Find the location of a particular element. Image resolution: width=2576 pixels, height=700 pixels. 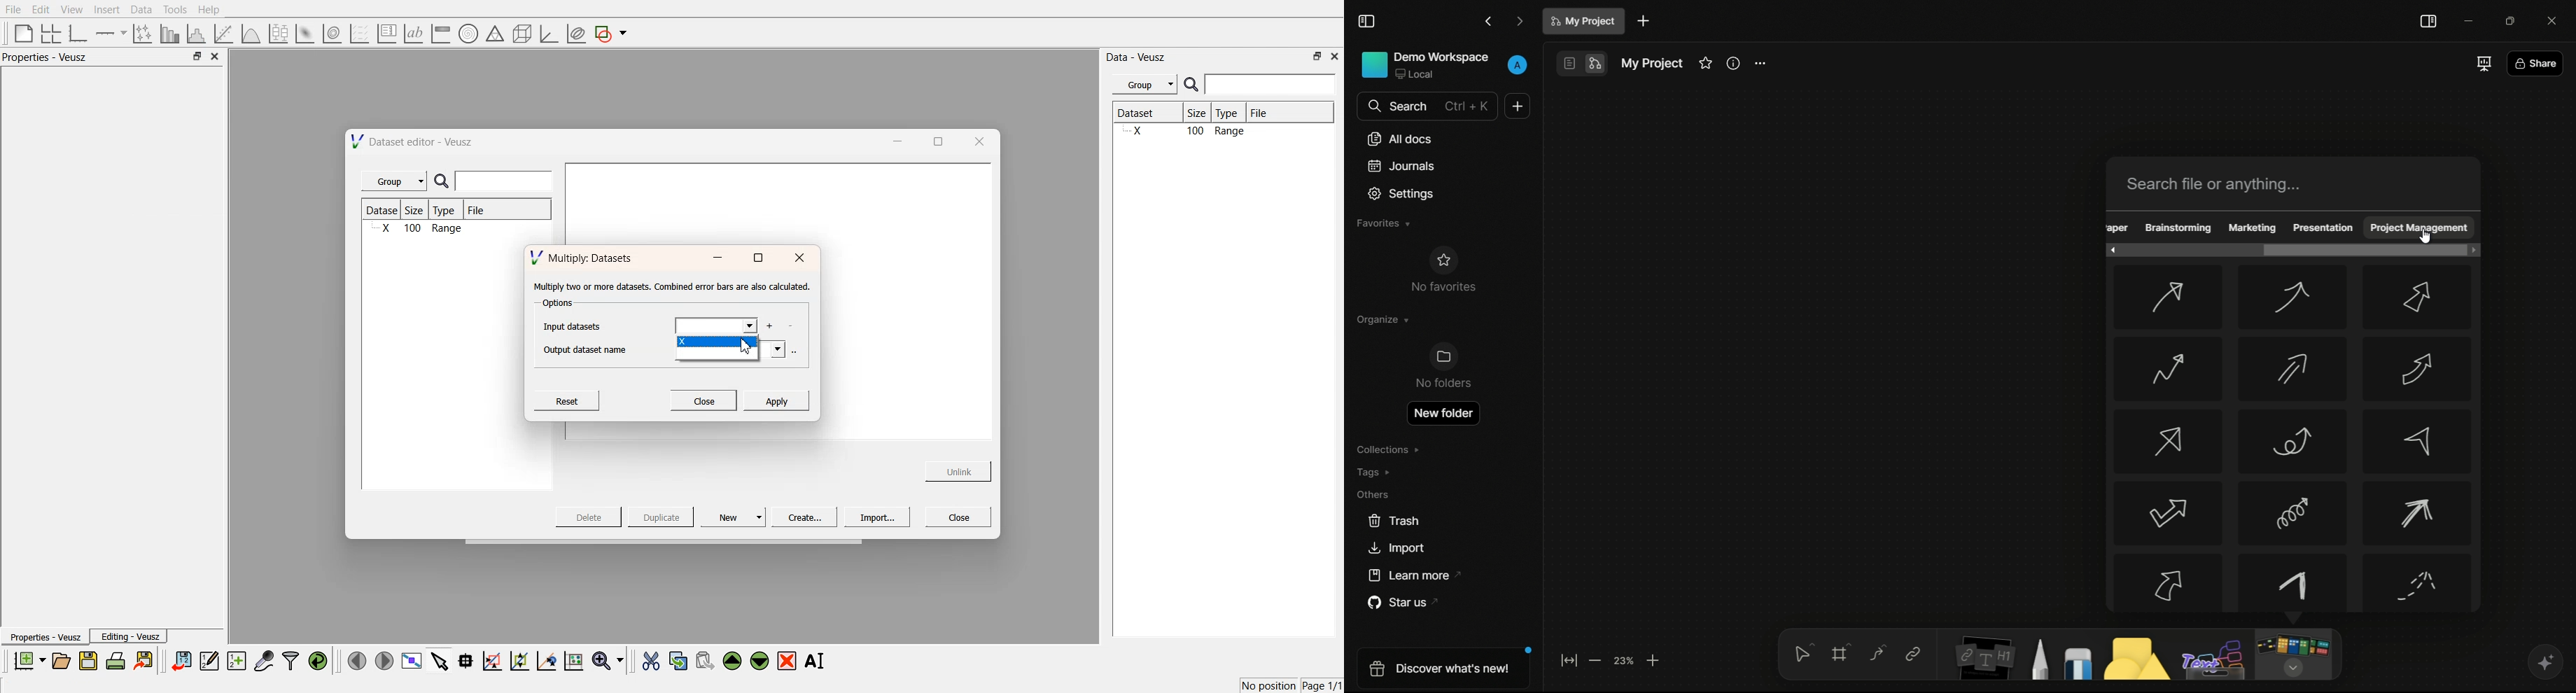

delete datasets is located at coordinates (790, 327).